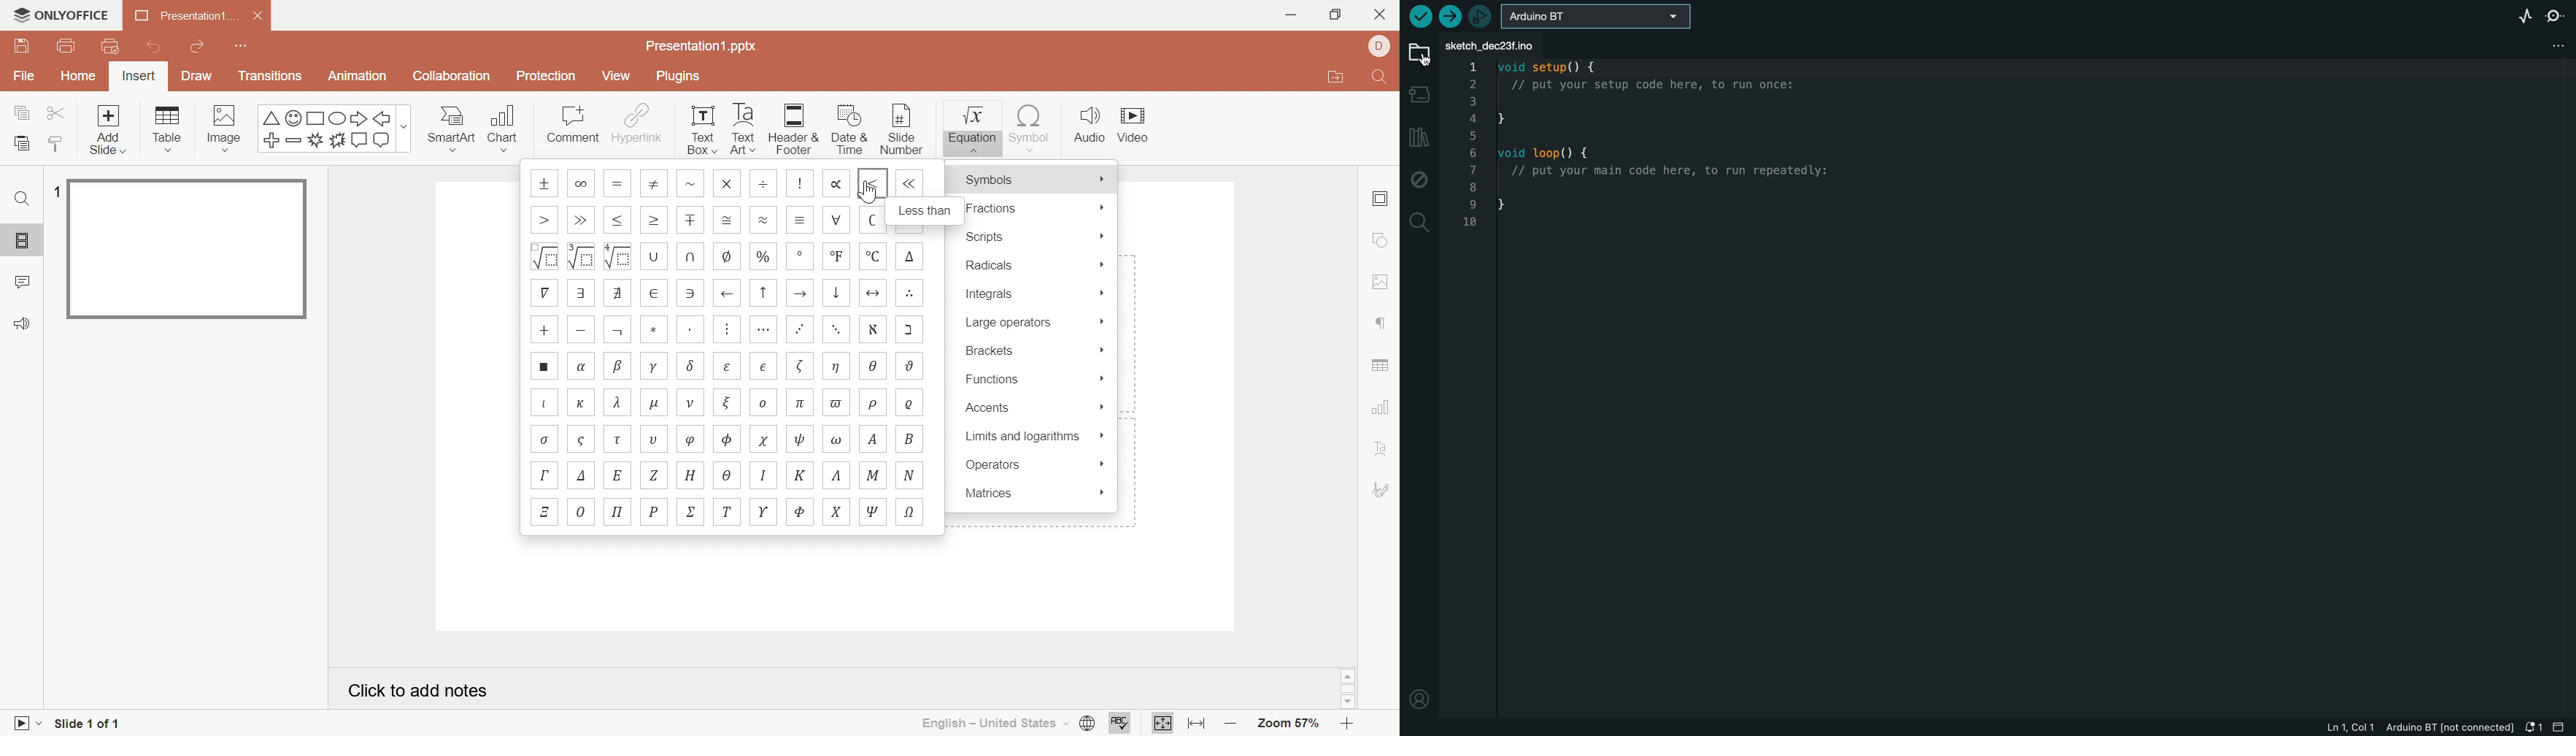 Image resolution: width=2576 pixels, height=756 pixels. What do you see at coordinates (61, 17) in the screenshot?
I see `ONLYOFFICE` at bounding box center [61, 17].